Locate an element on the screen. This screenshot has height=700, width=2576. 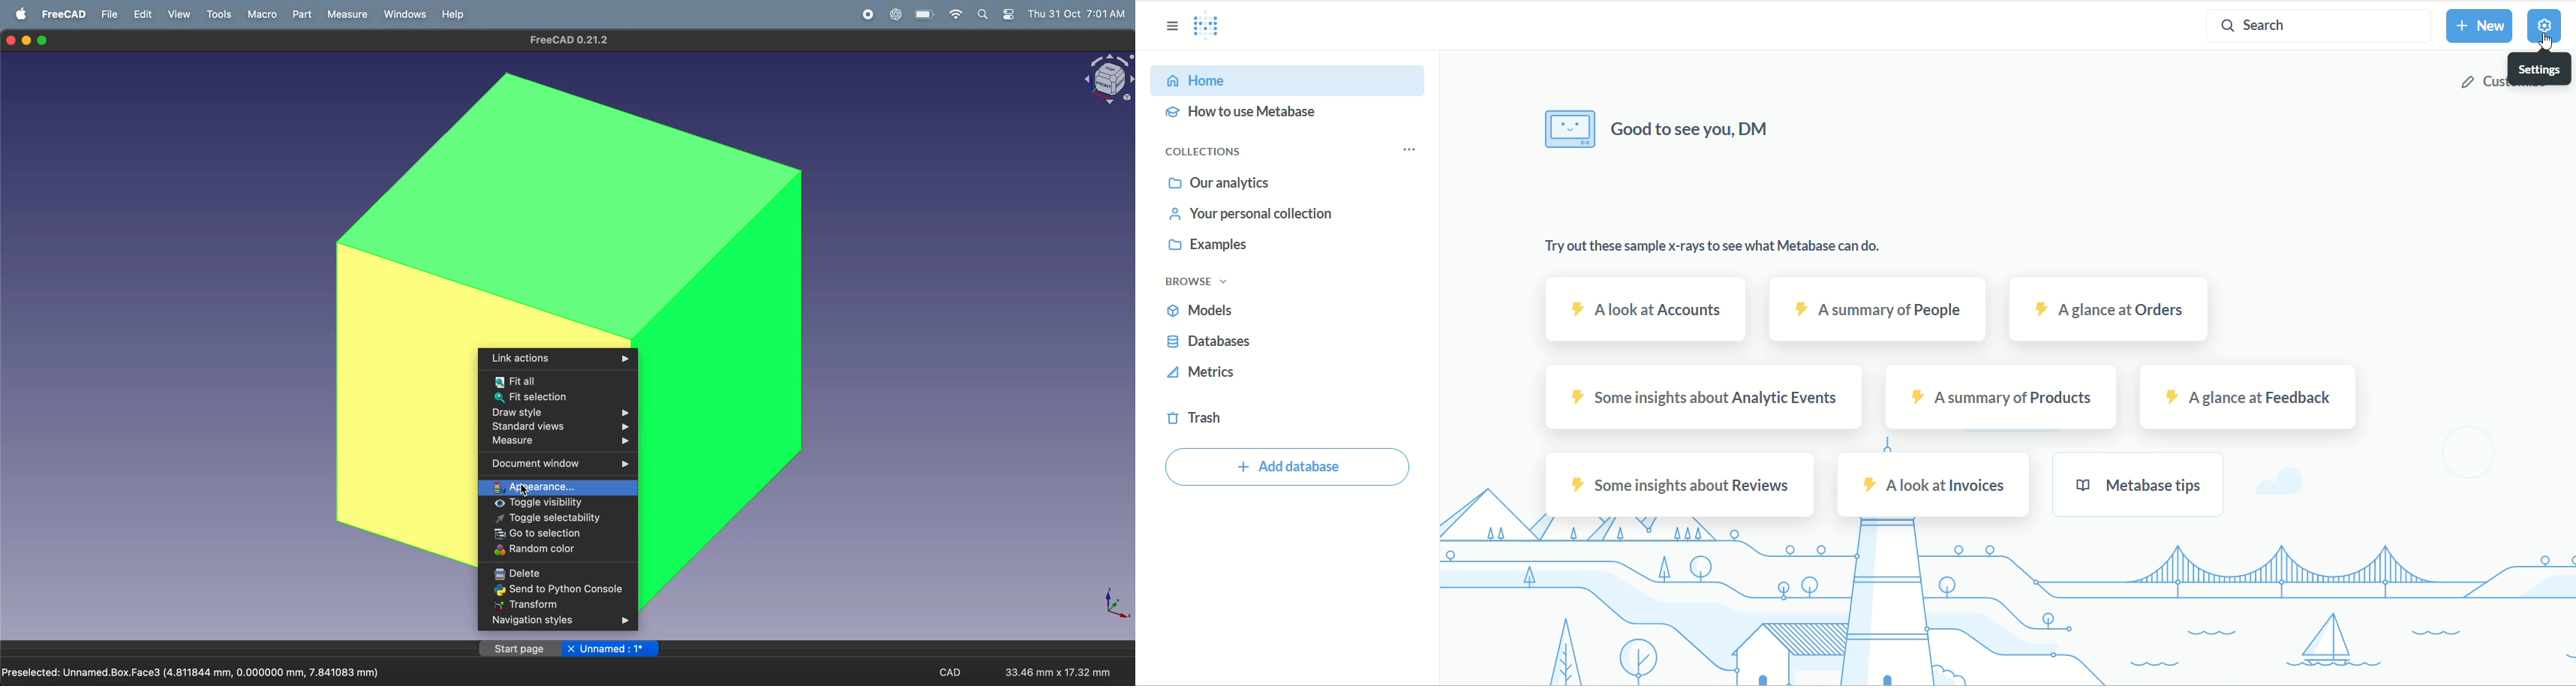
part is located at coordinates (304, 15).